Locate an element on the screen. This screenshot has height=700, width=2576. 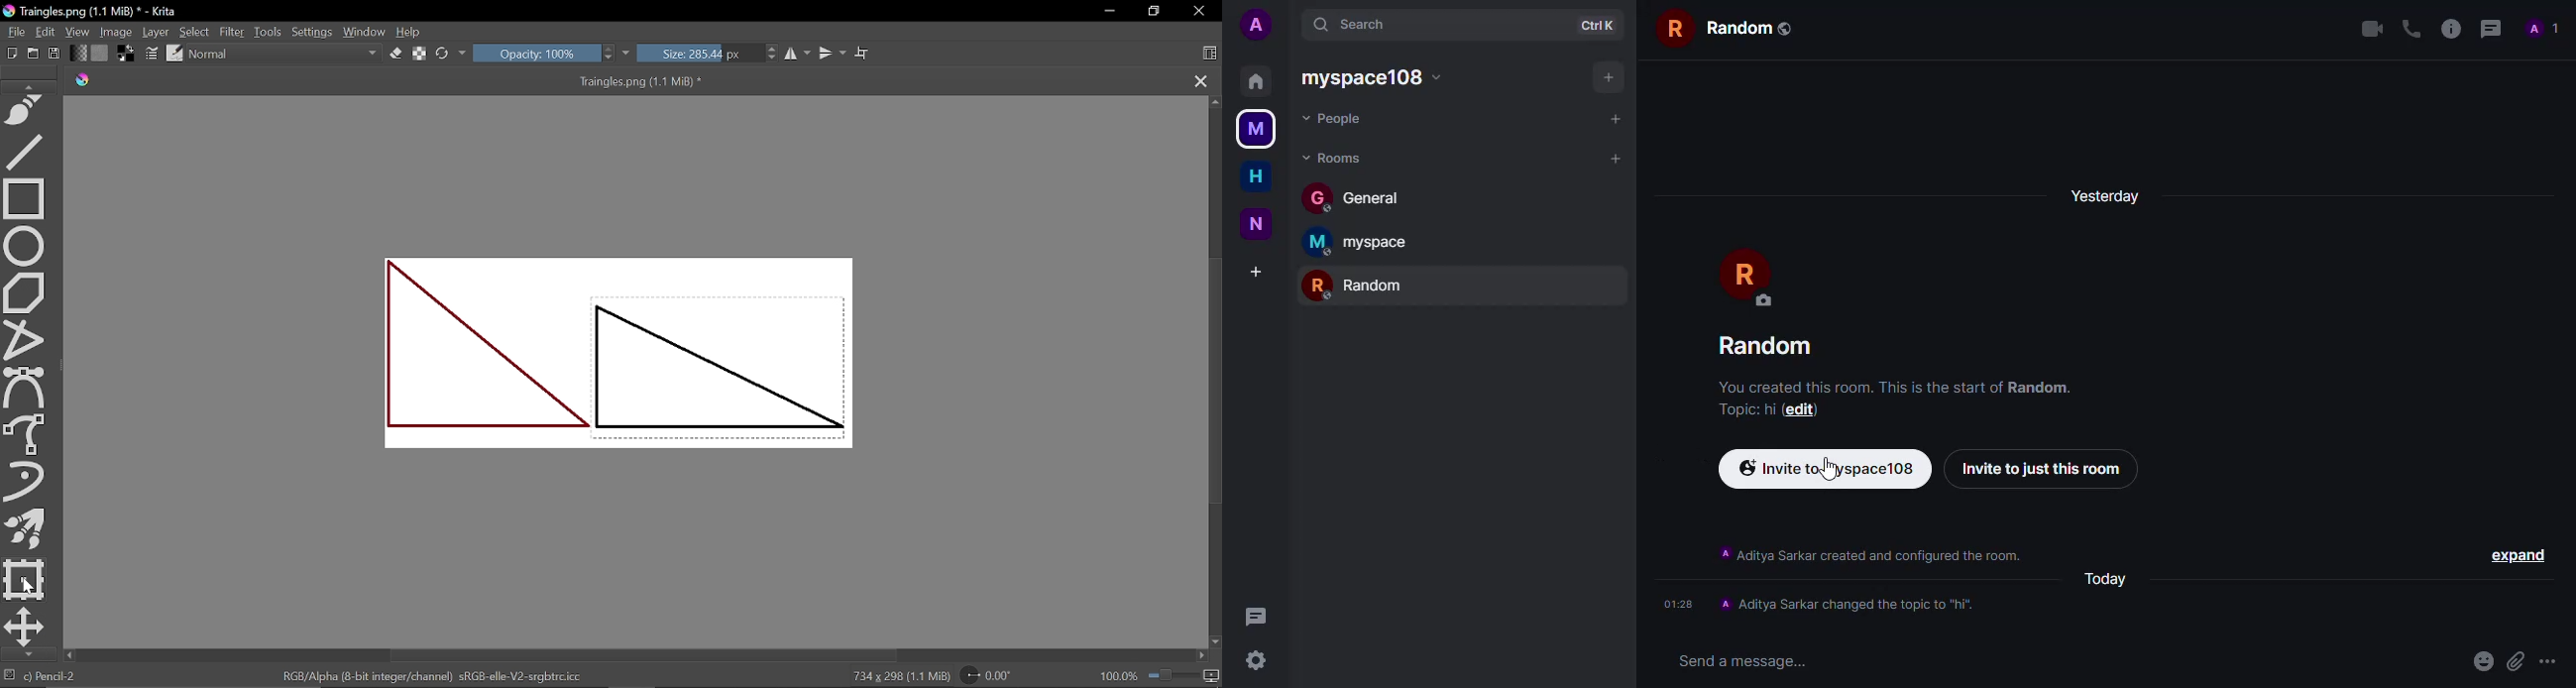
Eraser is located at coordinates (397, 54).